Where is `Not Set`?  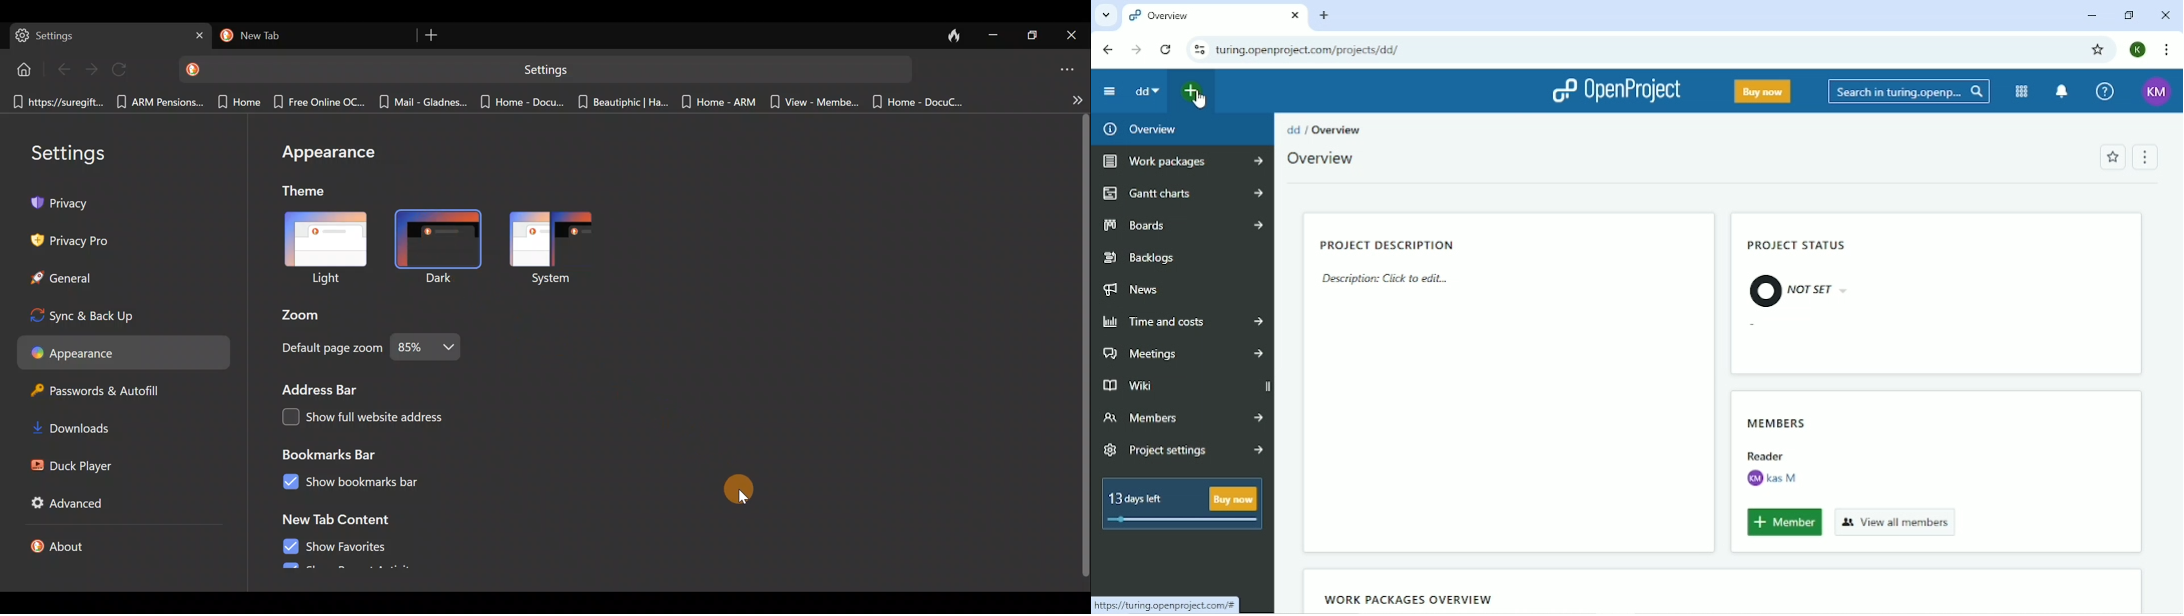
Not Set is located at coordinates (1799, 289).